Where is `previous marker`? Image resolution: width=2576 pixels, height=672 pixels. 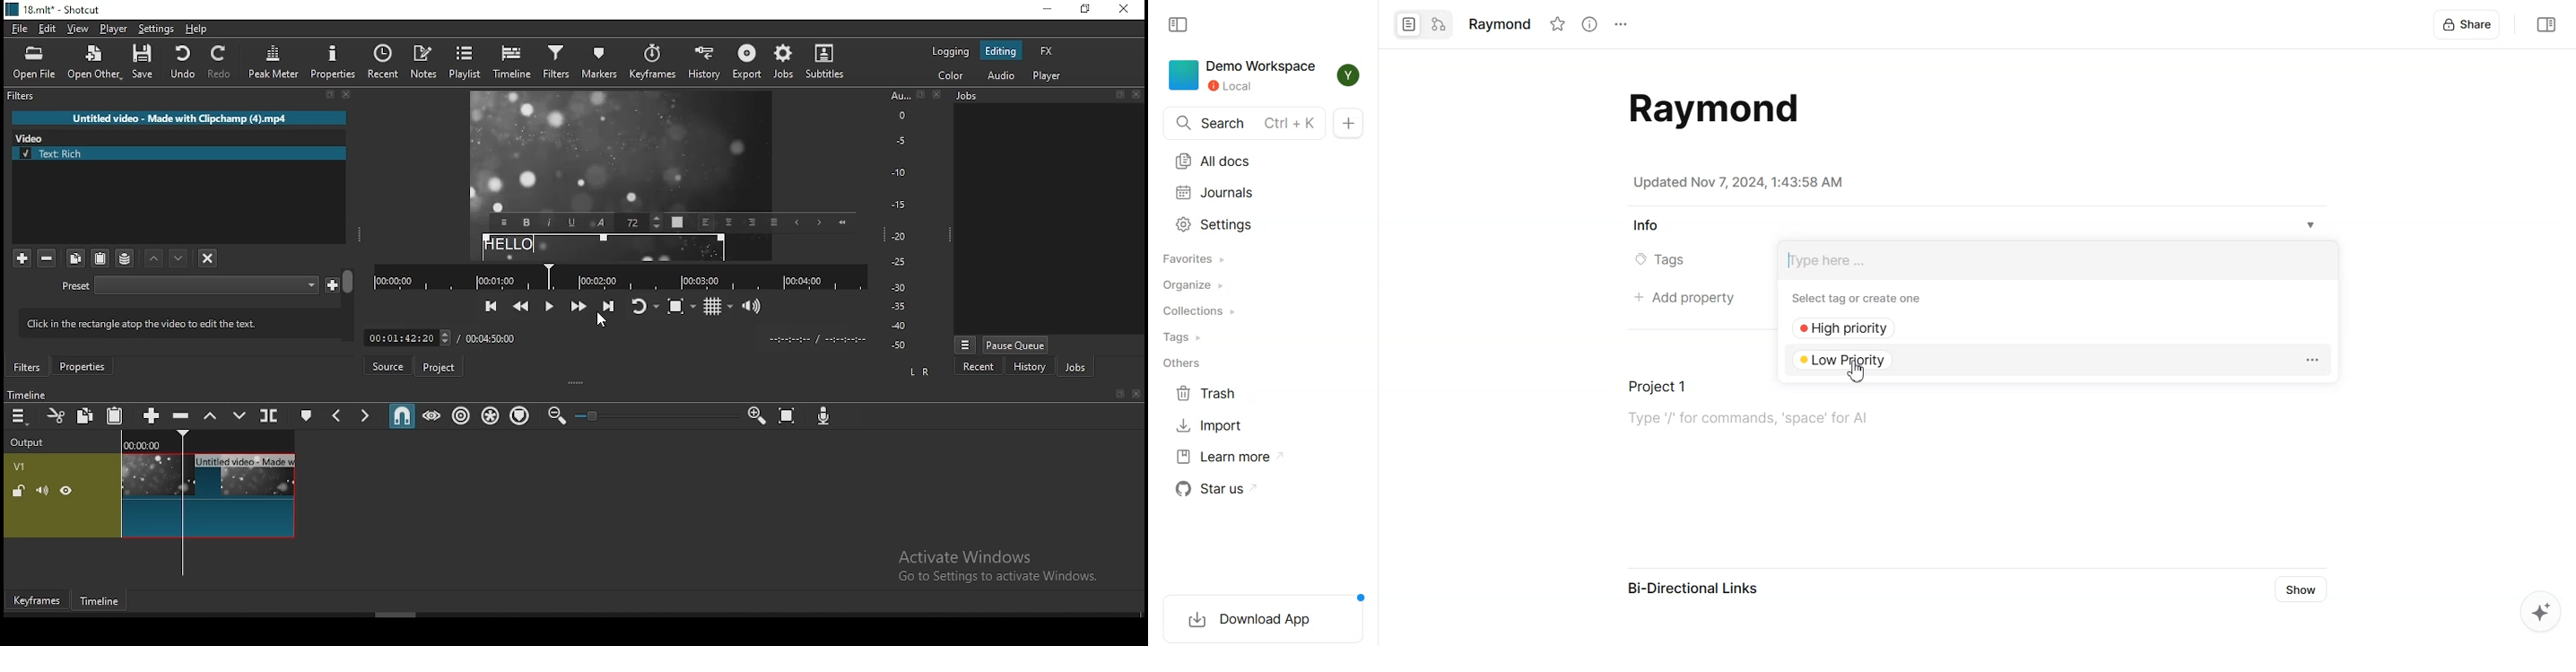 previous marker is located at coordinates (339, 414).